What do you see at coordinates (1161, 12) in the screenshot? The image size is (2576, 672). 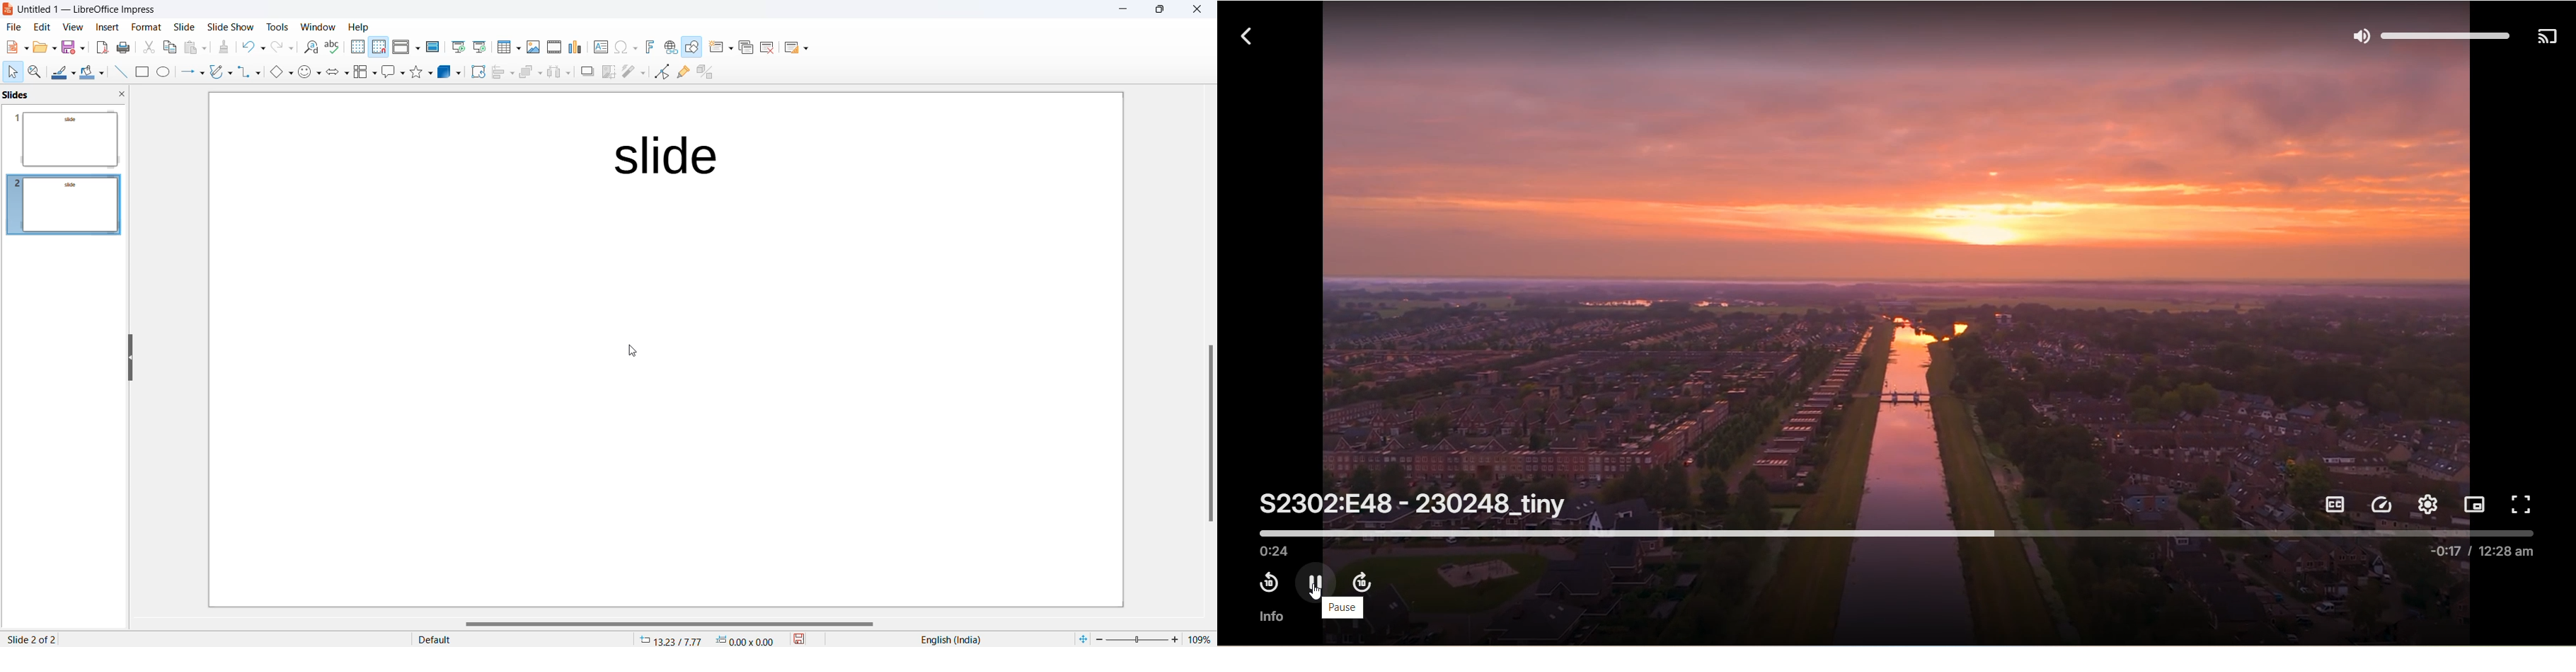 I see `maximize` at bounding box center [1161, 12].